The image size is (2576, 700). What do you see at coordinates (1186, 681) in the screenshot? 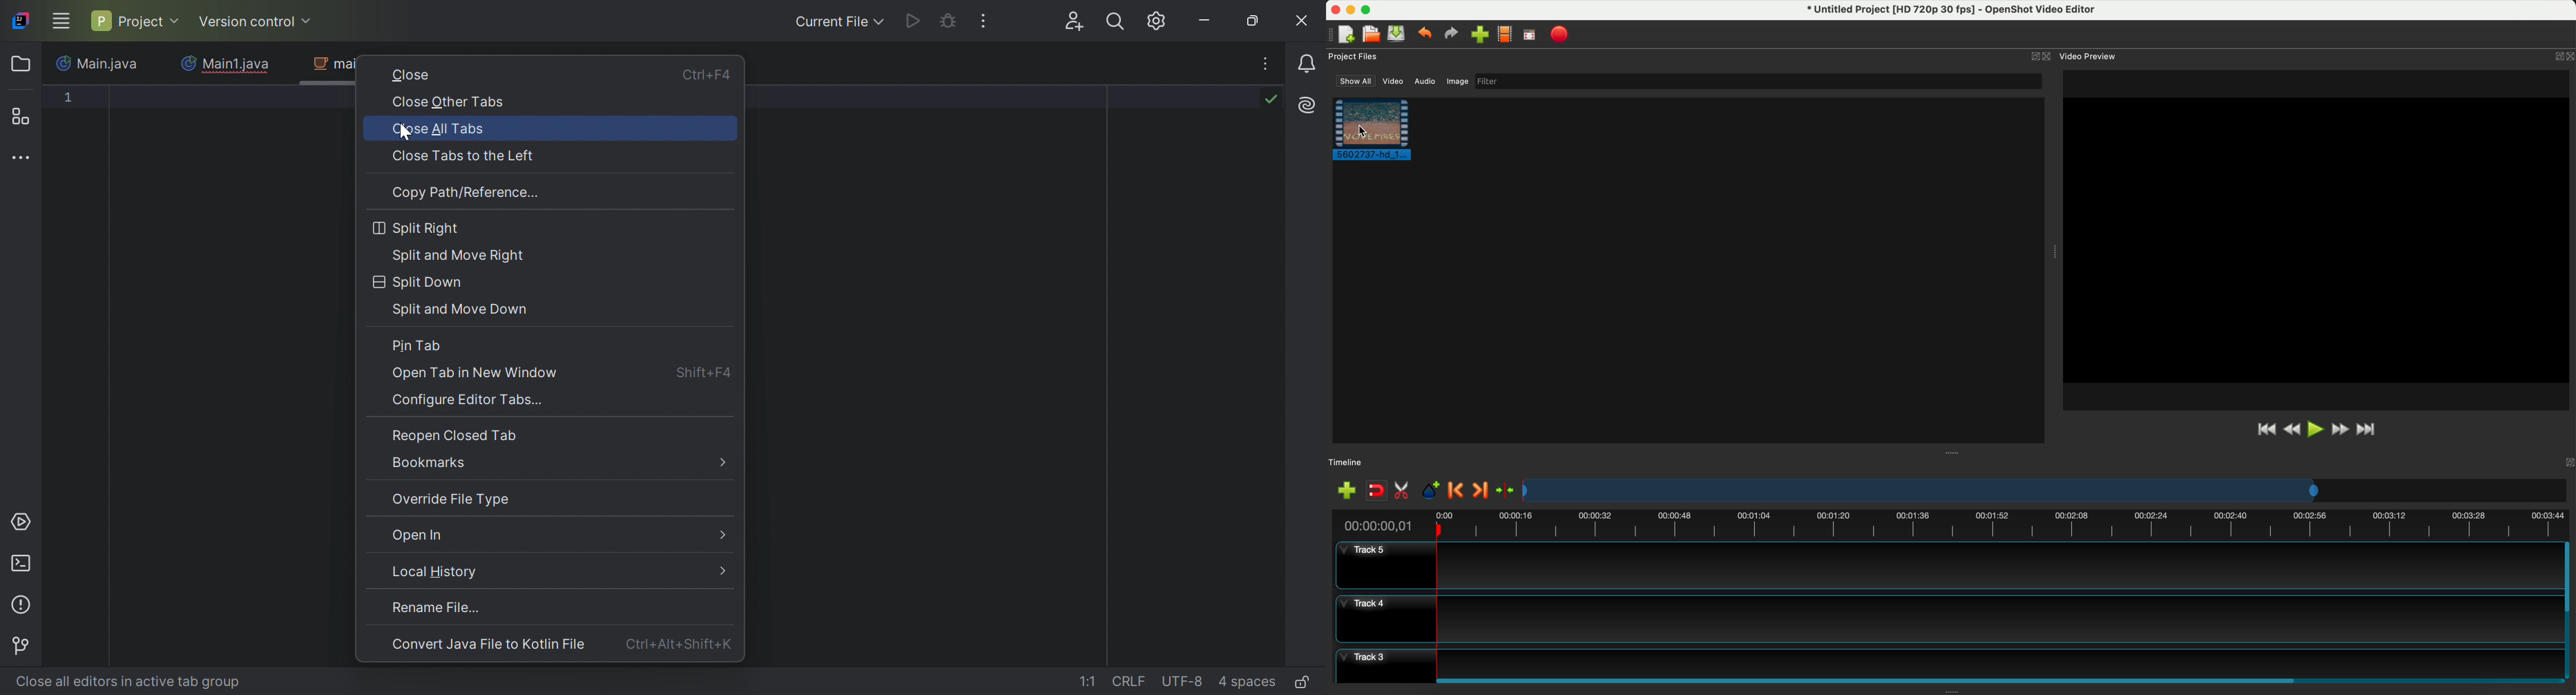
I see `UTF-8` at bounding box center [1186, 681].